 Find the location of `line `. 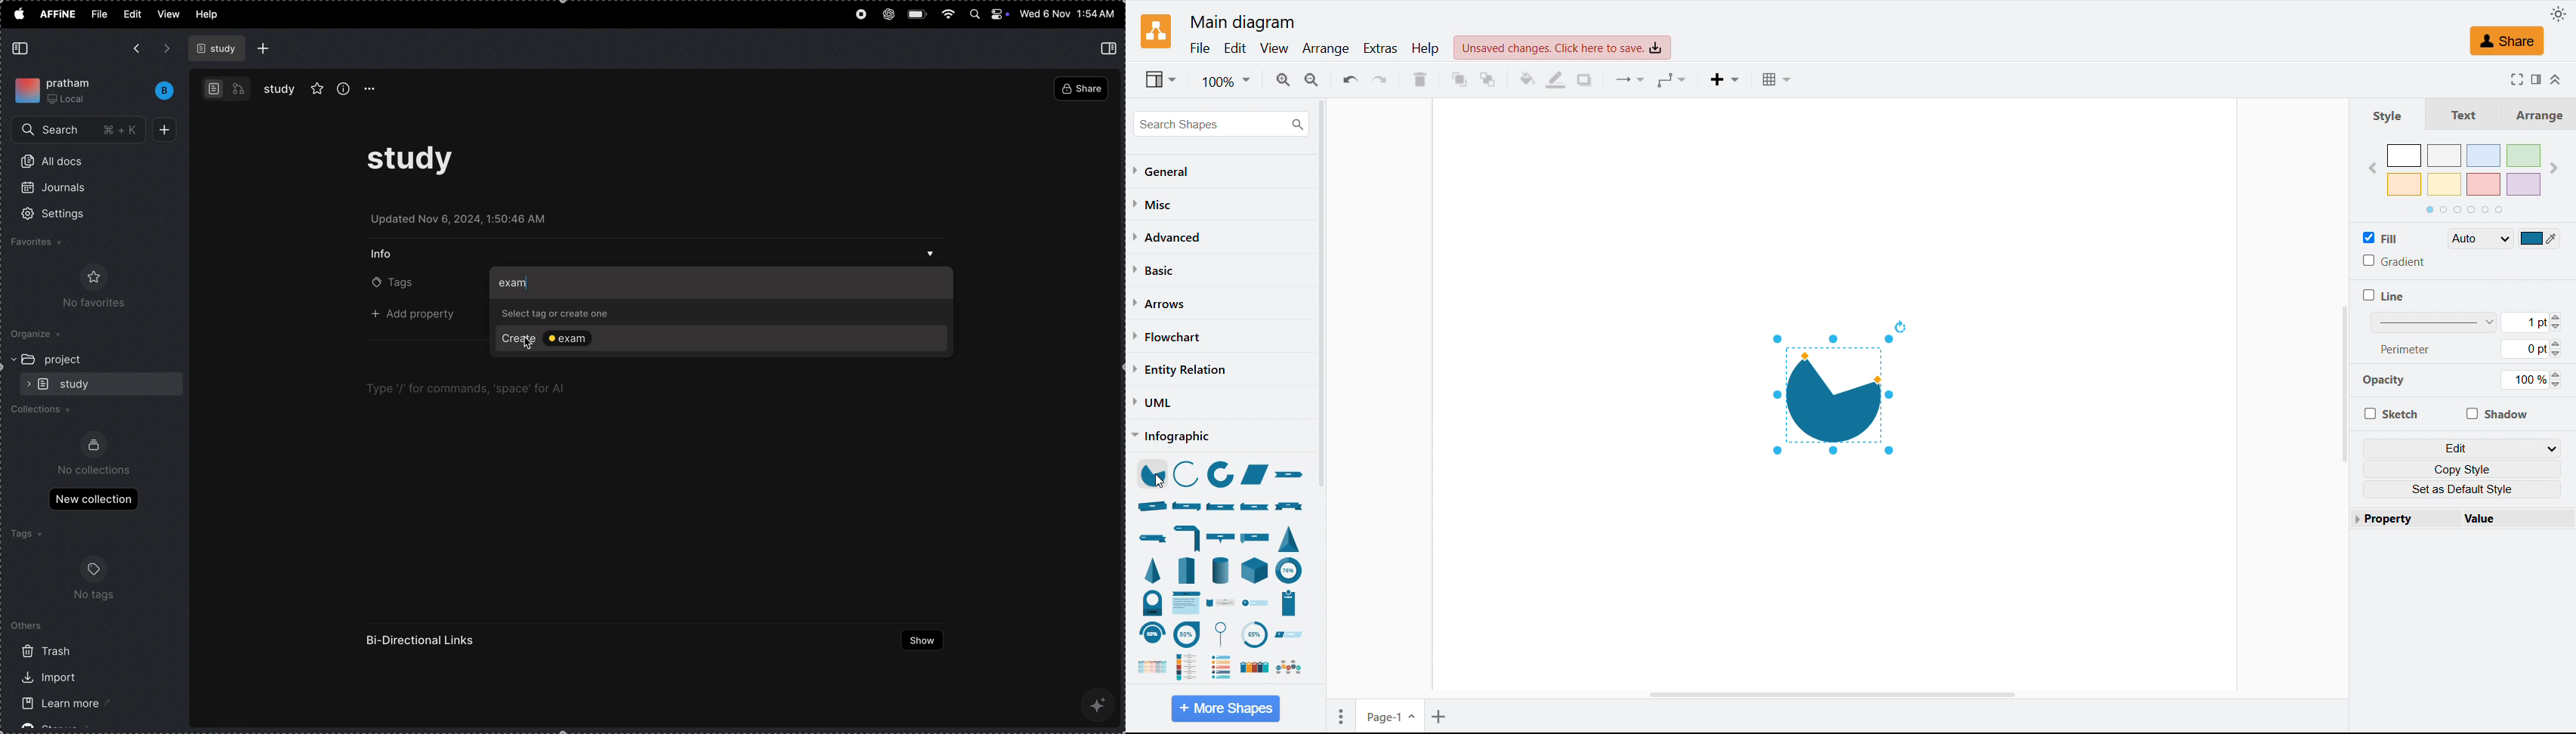

line  is located at coordinates (2383, 295).